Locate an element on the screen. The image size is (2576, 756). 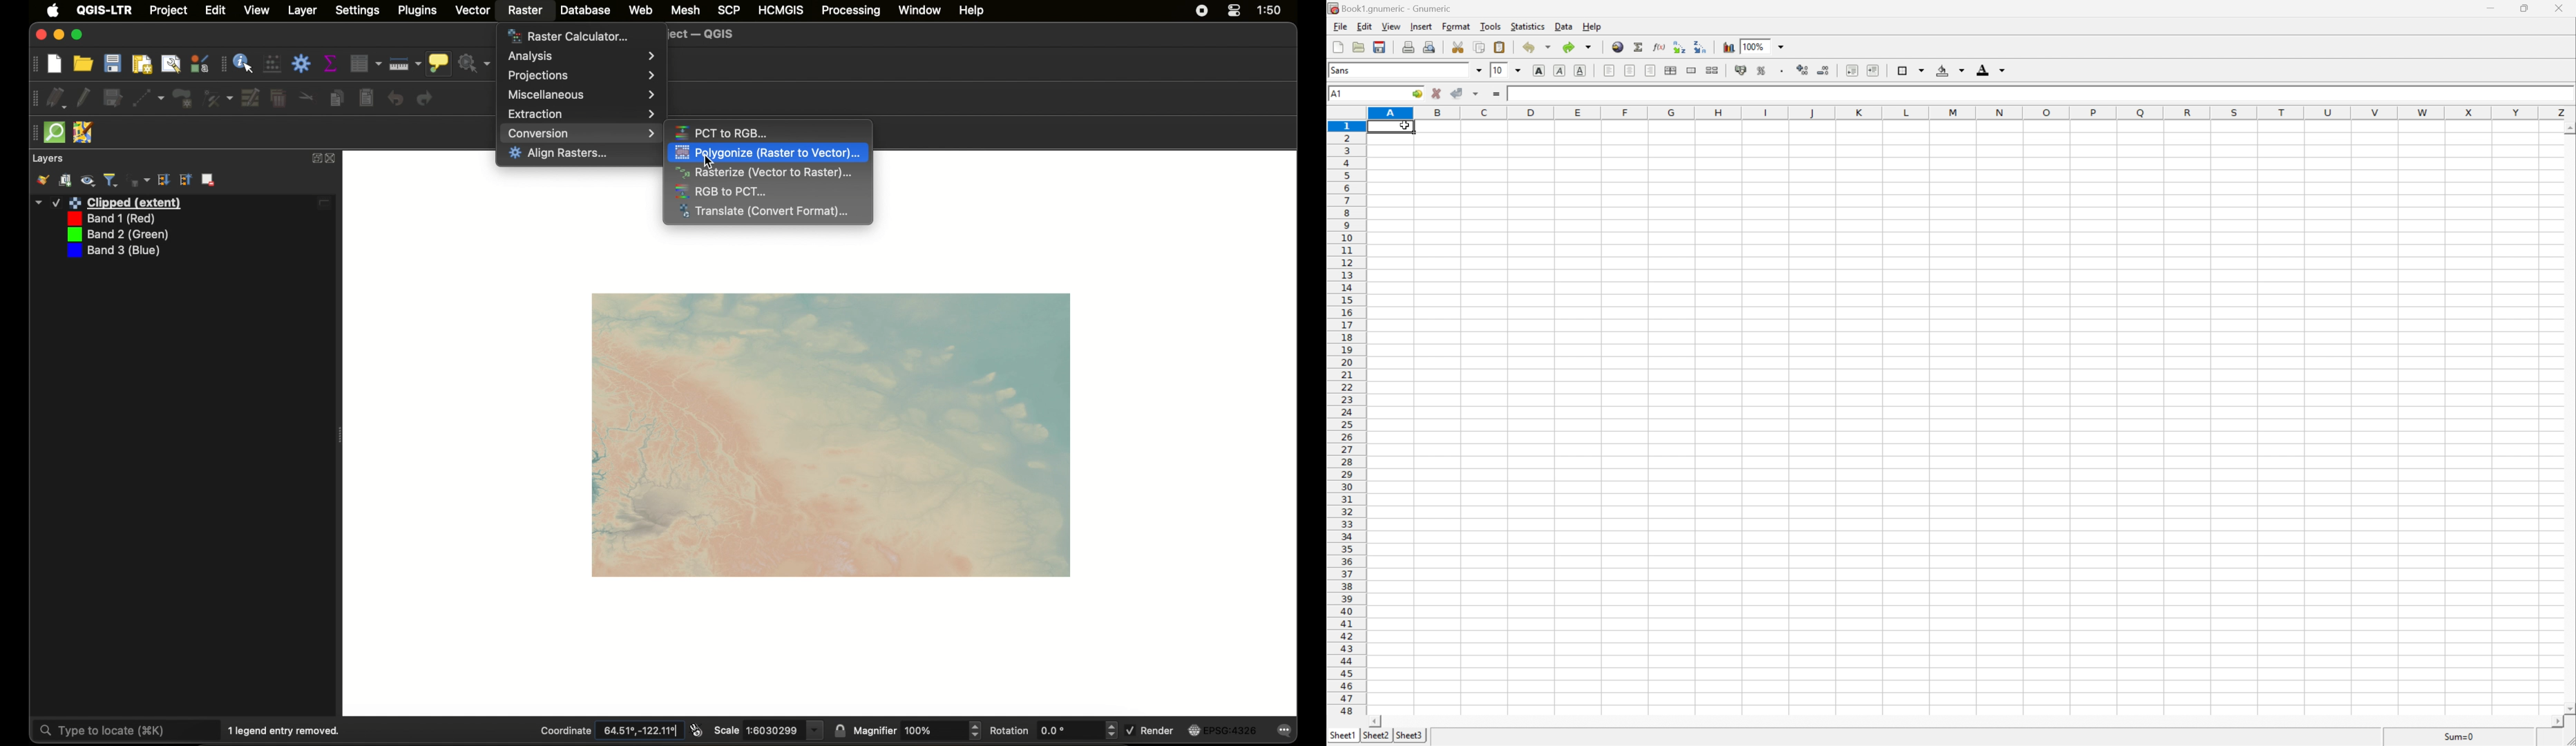
copy is located at coordinates (1480, 46).